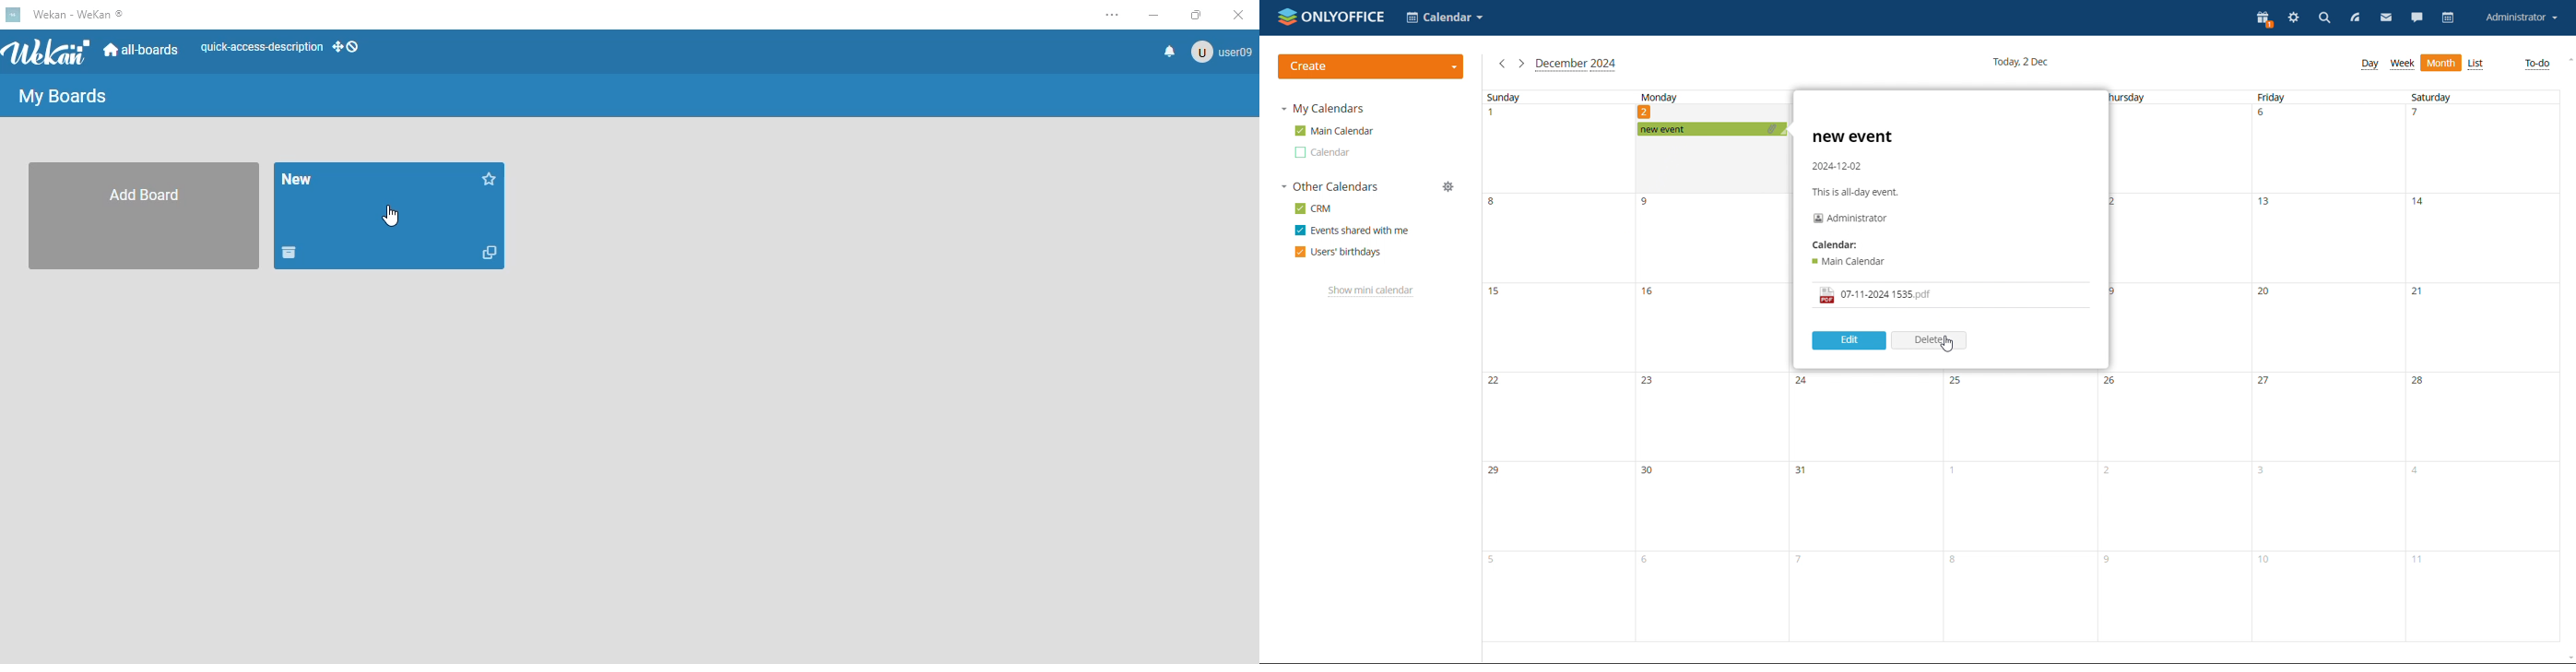 This screenshot has width=2576, height=672. What do you see at coordinates (1503, 97) in the screenshot?
I see `Sunday` at bounding box center [1503, 97].